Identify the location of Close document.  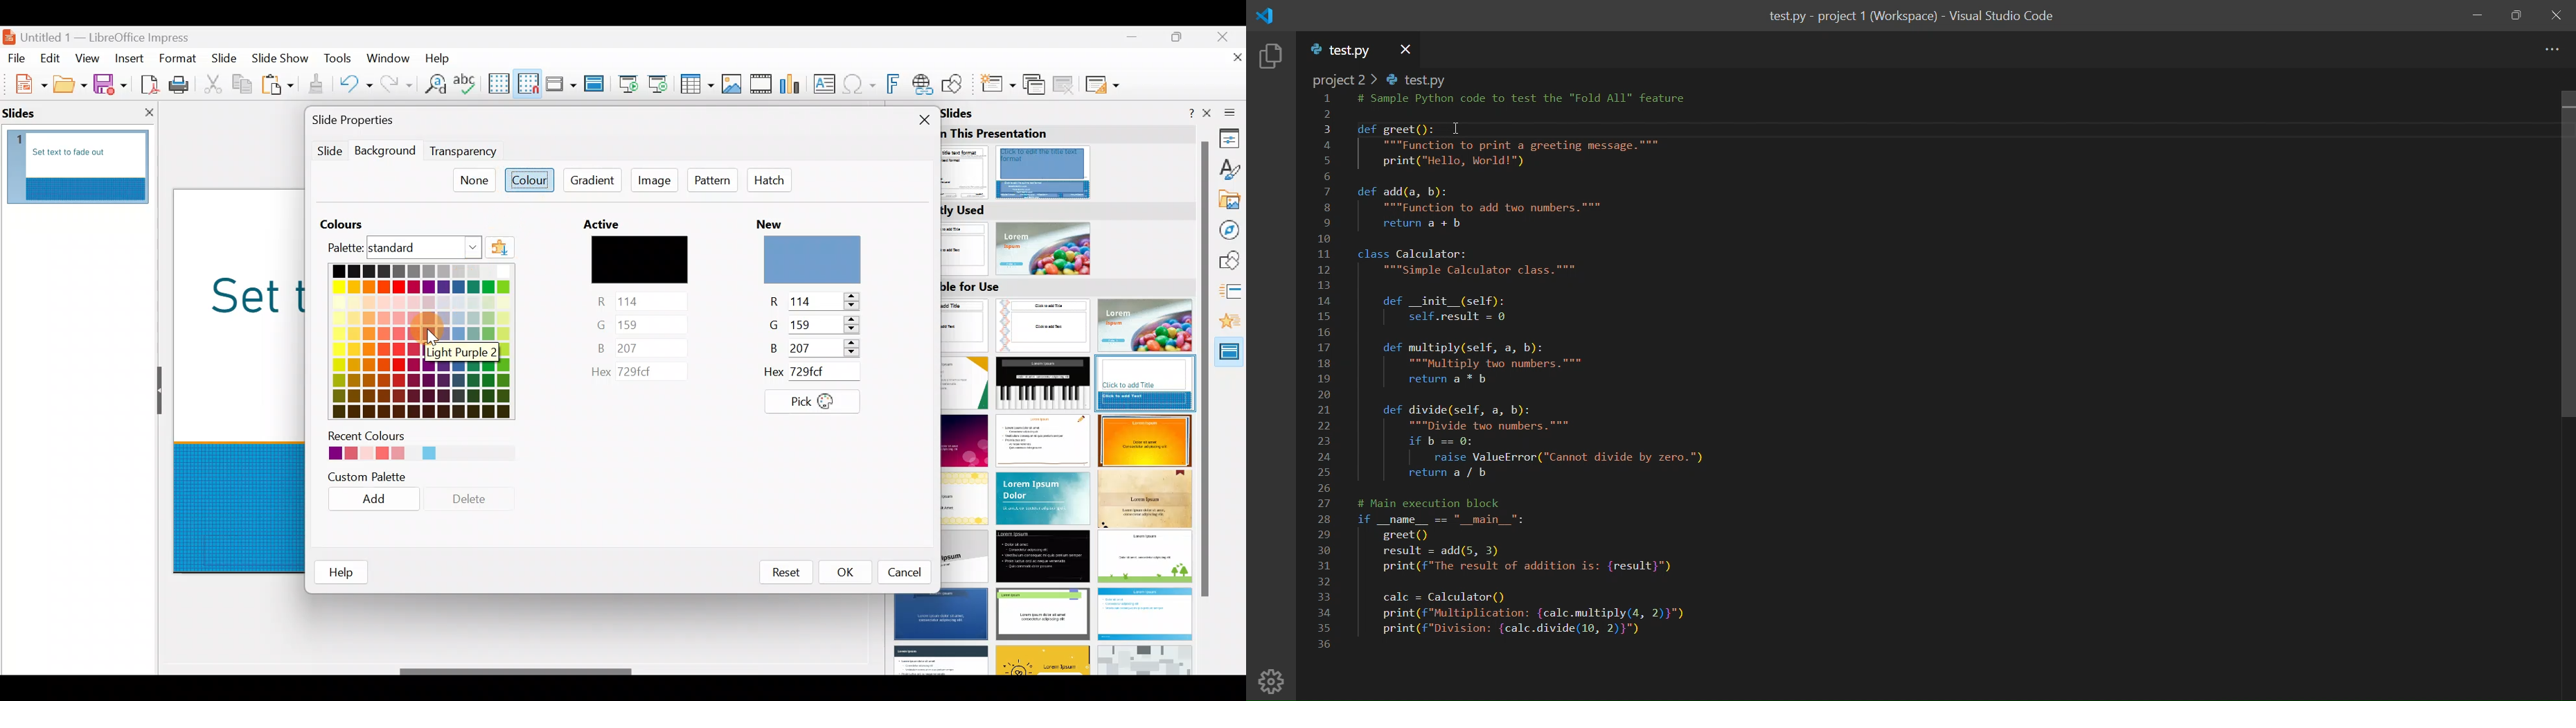
(1230, 63).